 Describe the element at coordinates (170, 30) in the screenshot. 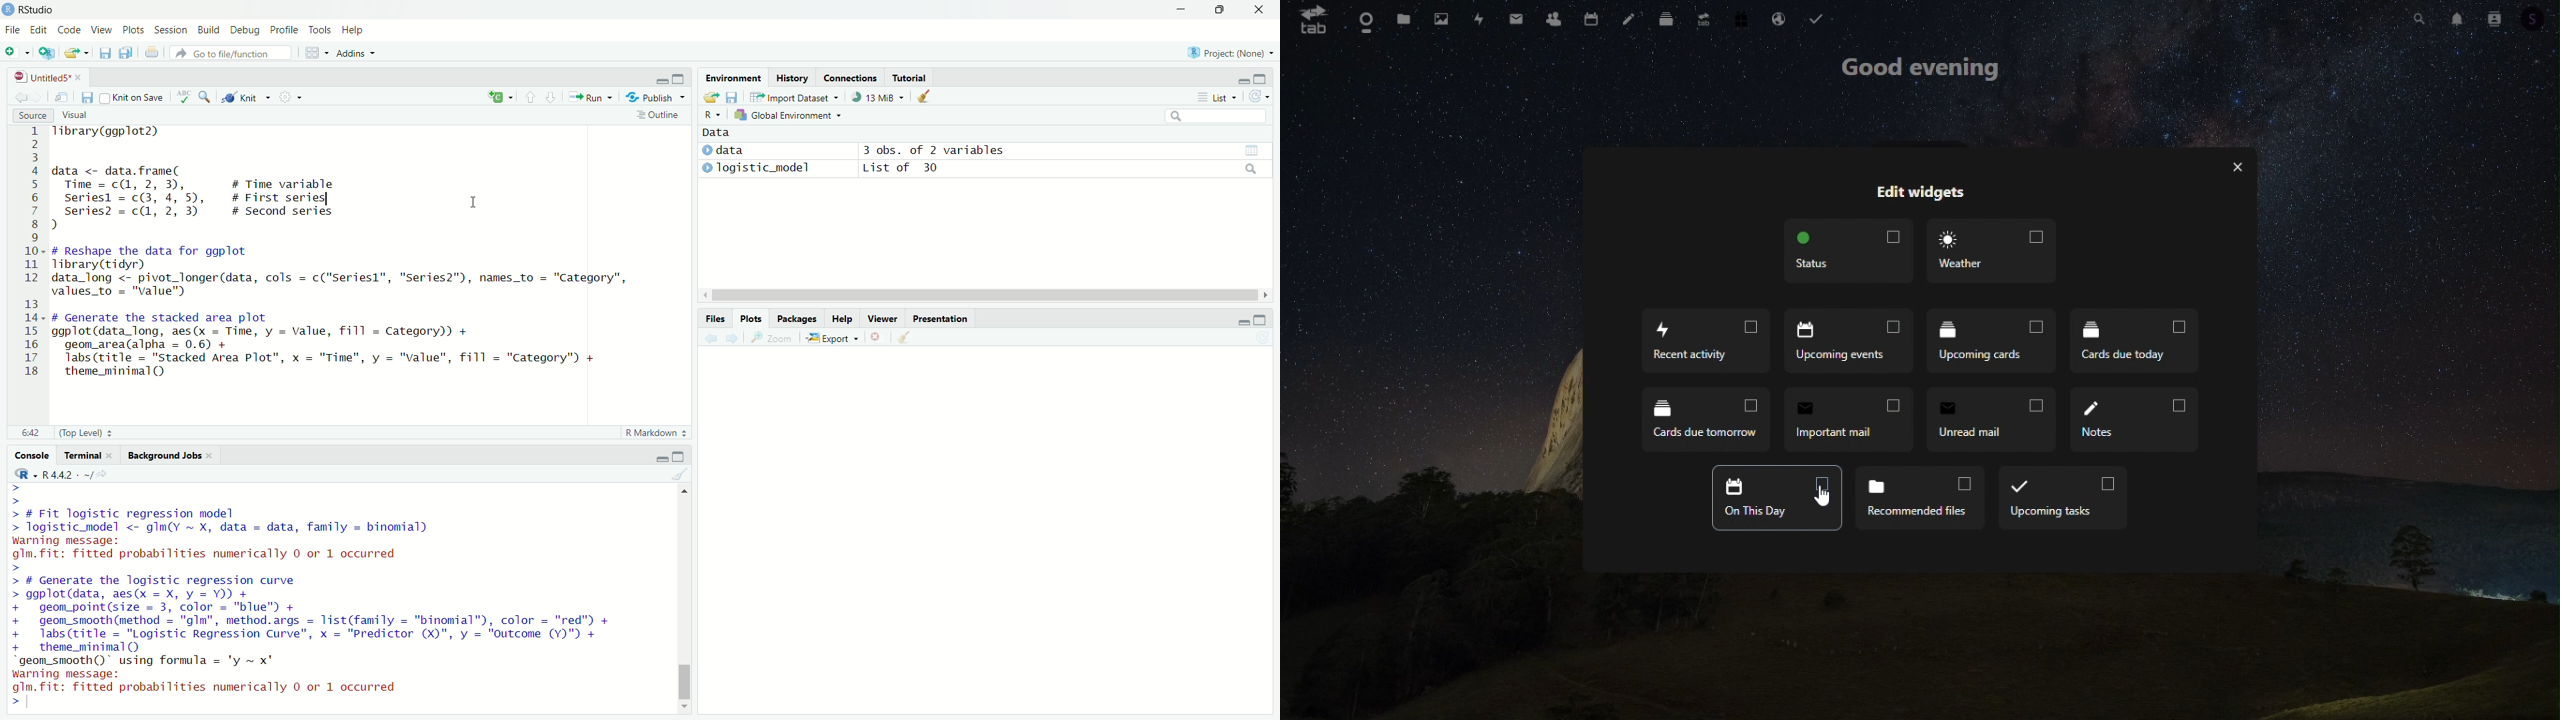

I see `Session` at that location.